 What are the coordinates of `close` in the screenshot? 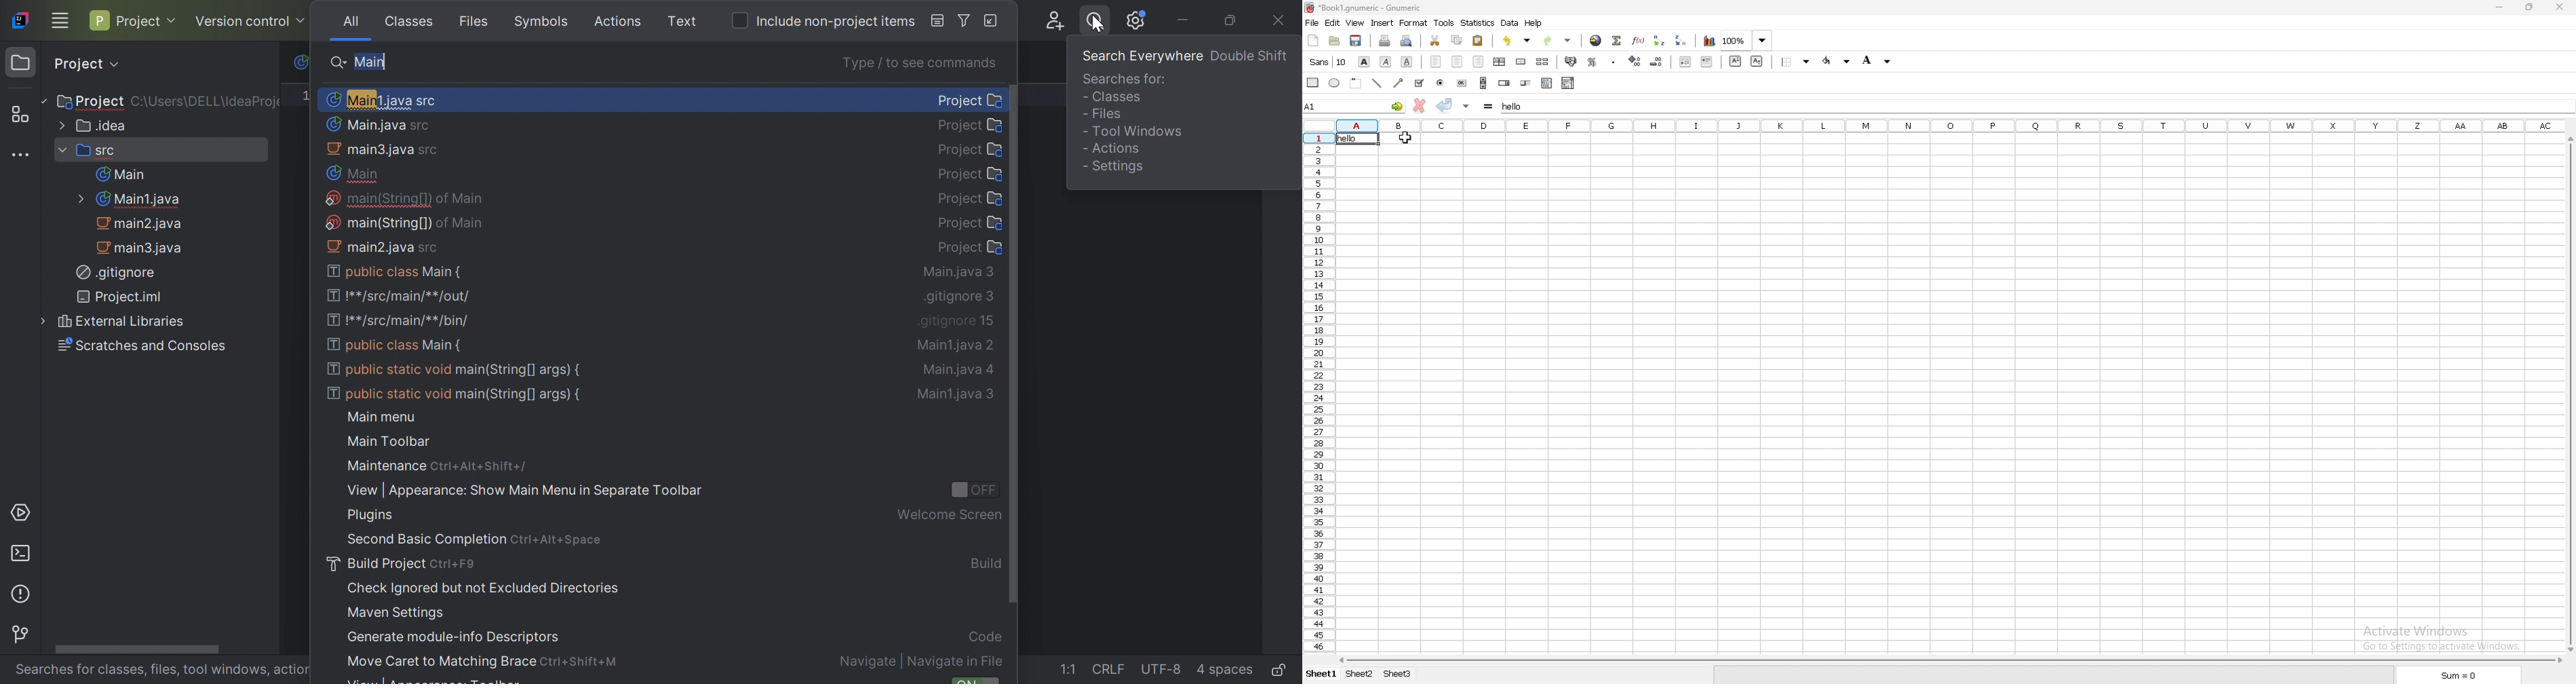 It's located at (2560, 7).